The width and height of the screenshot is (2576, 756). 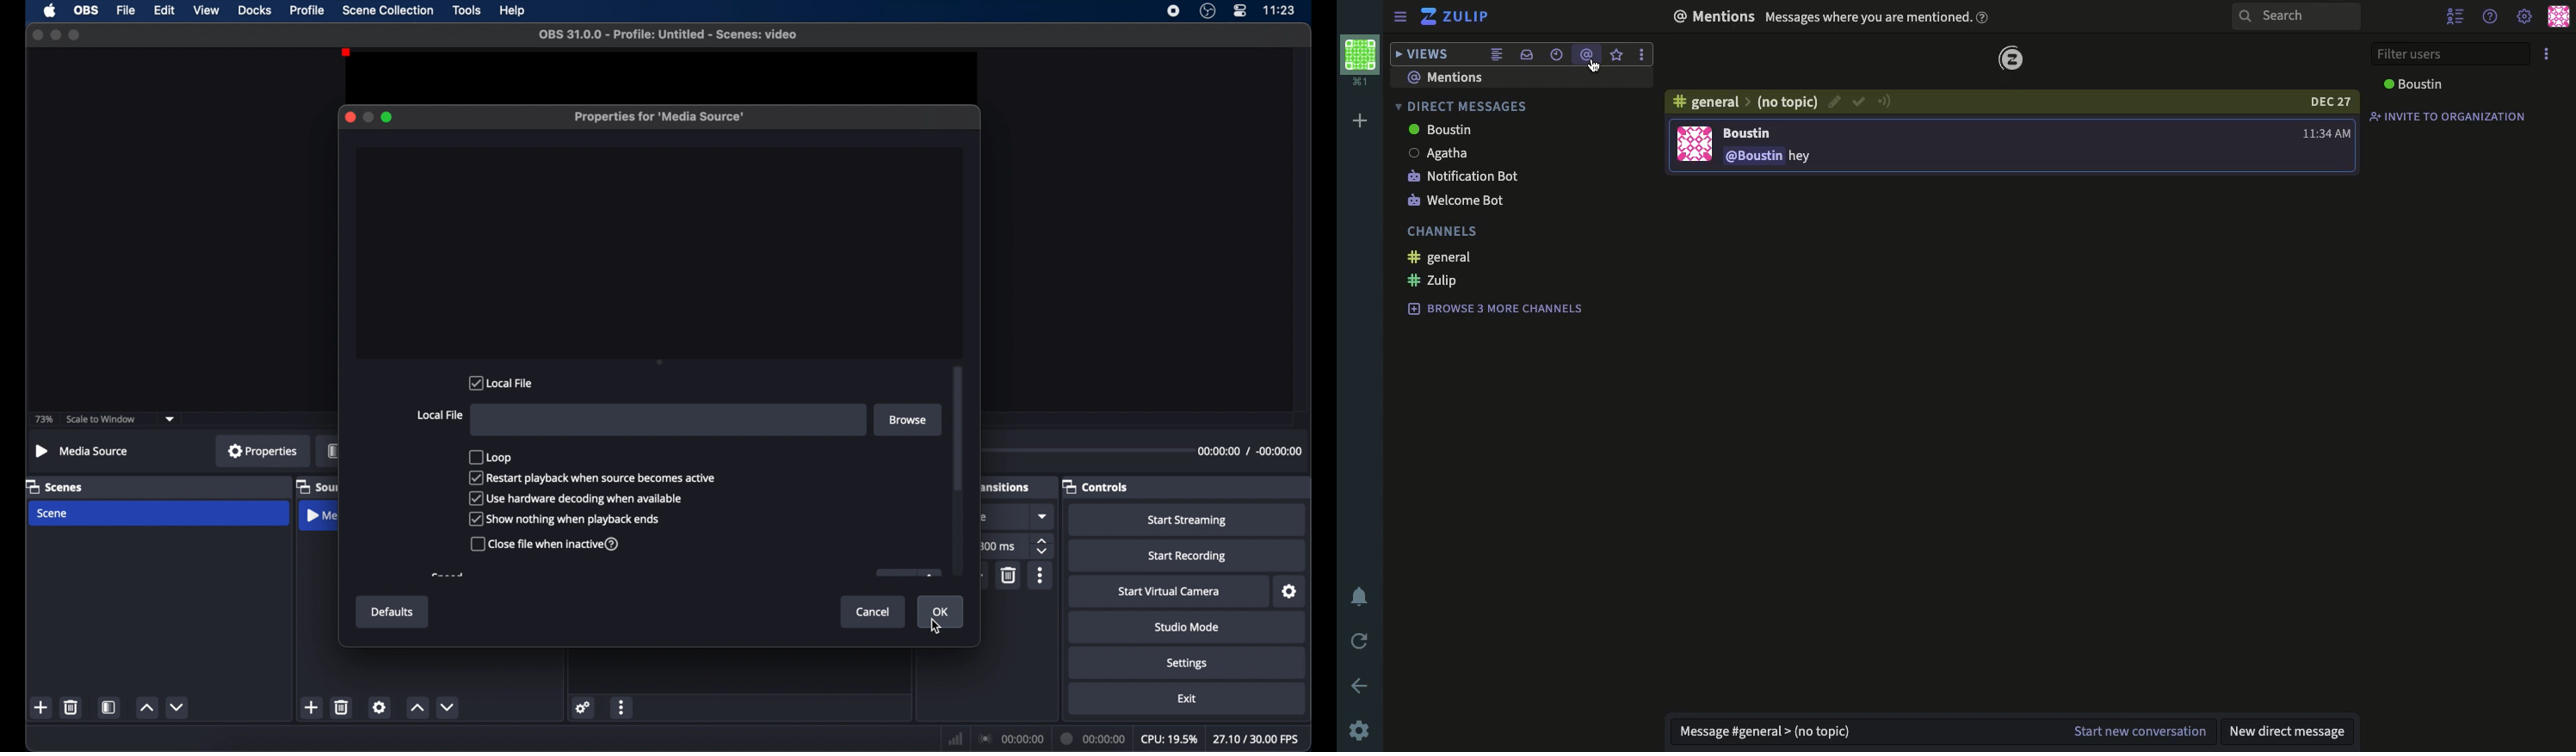 I want to click on options, so click(x=2547, y=54).